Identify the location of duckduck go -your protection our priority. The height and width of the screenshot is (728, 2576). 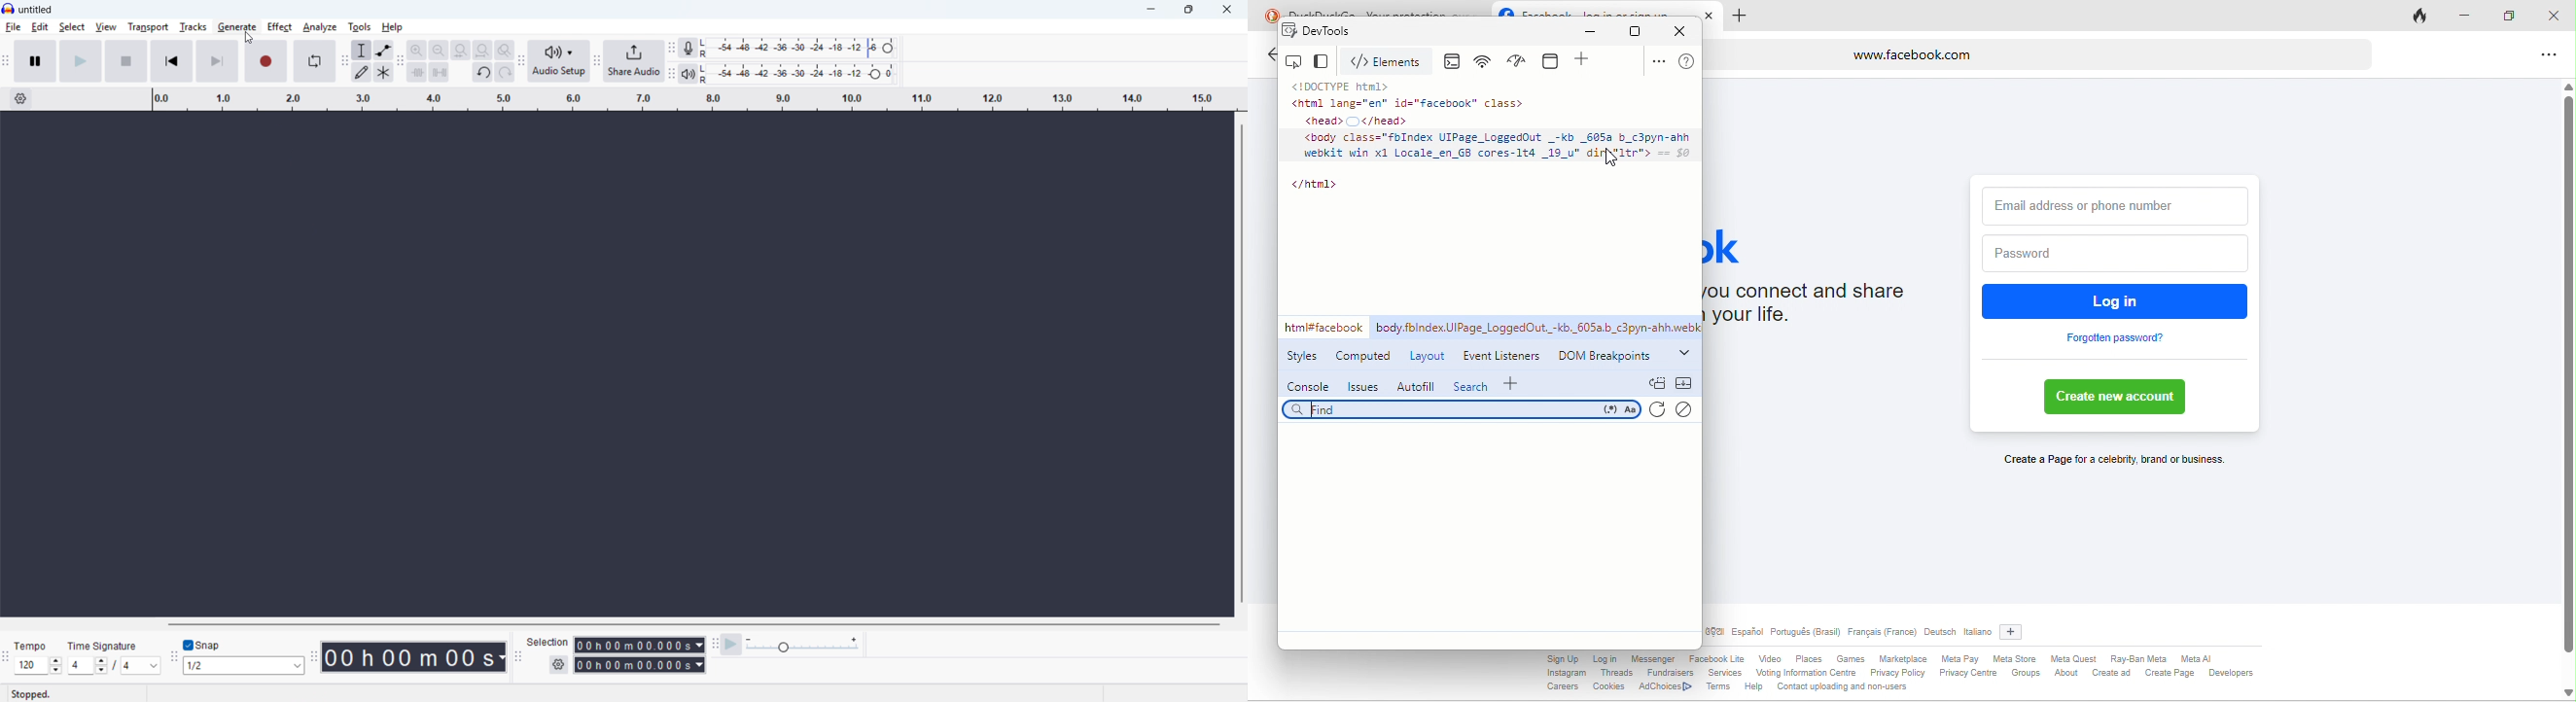
(1388, 10).